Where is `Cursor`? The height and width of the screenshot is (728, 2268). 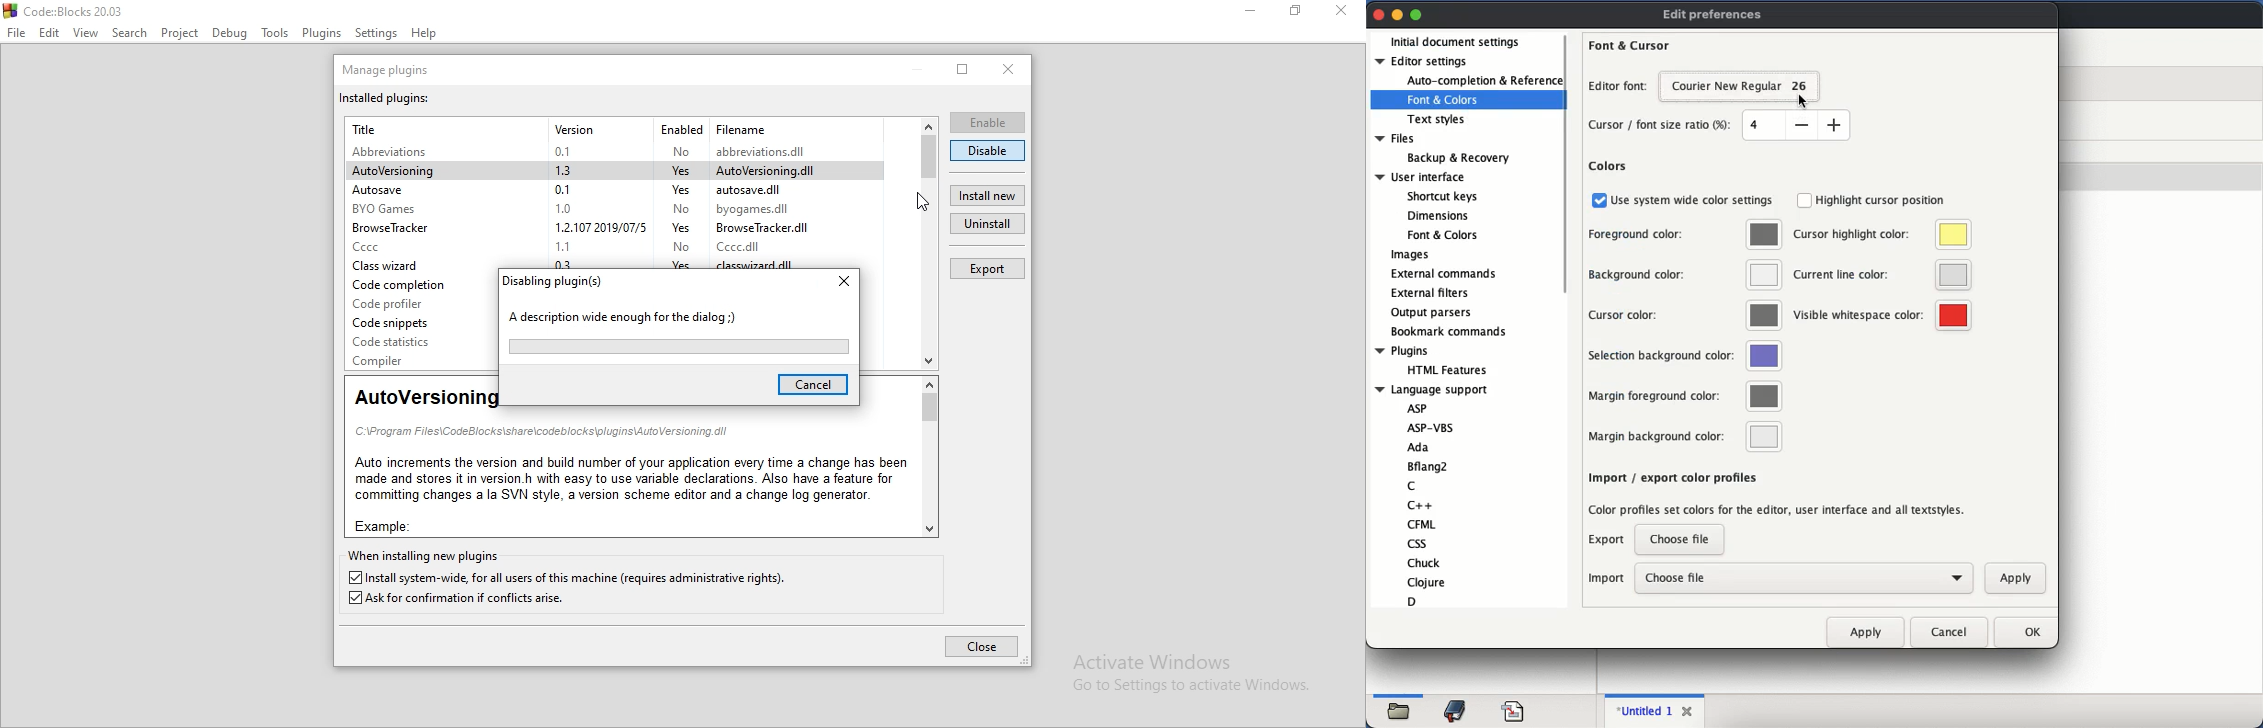
Cursor is located at coordinates (922, 202).